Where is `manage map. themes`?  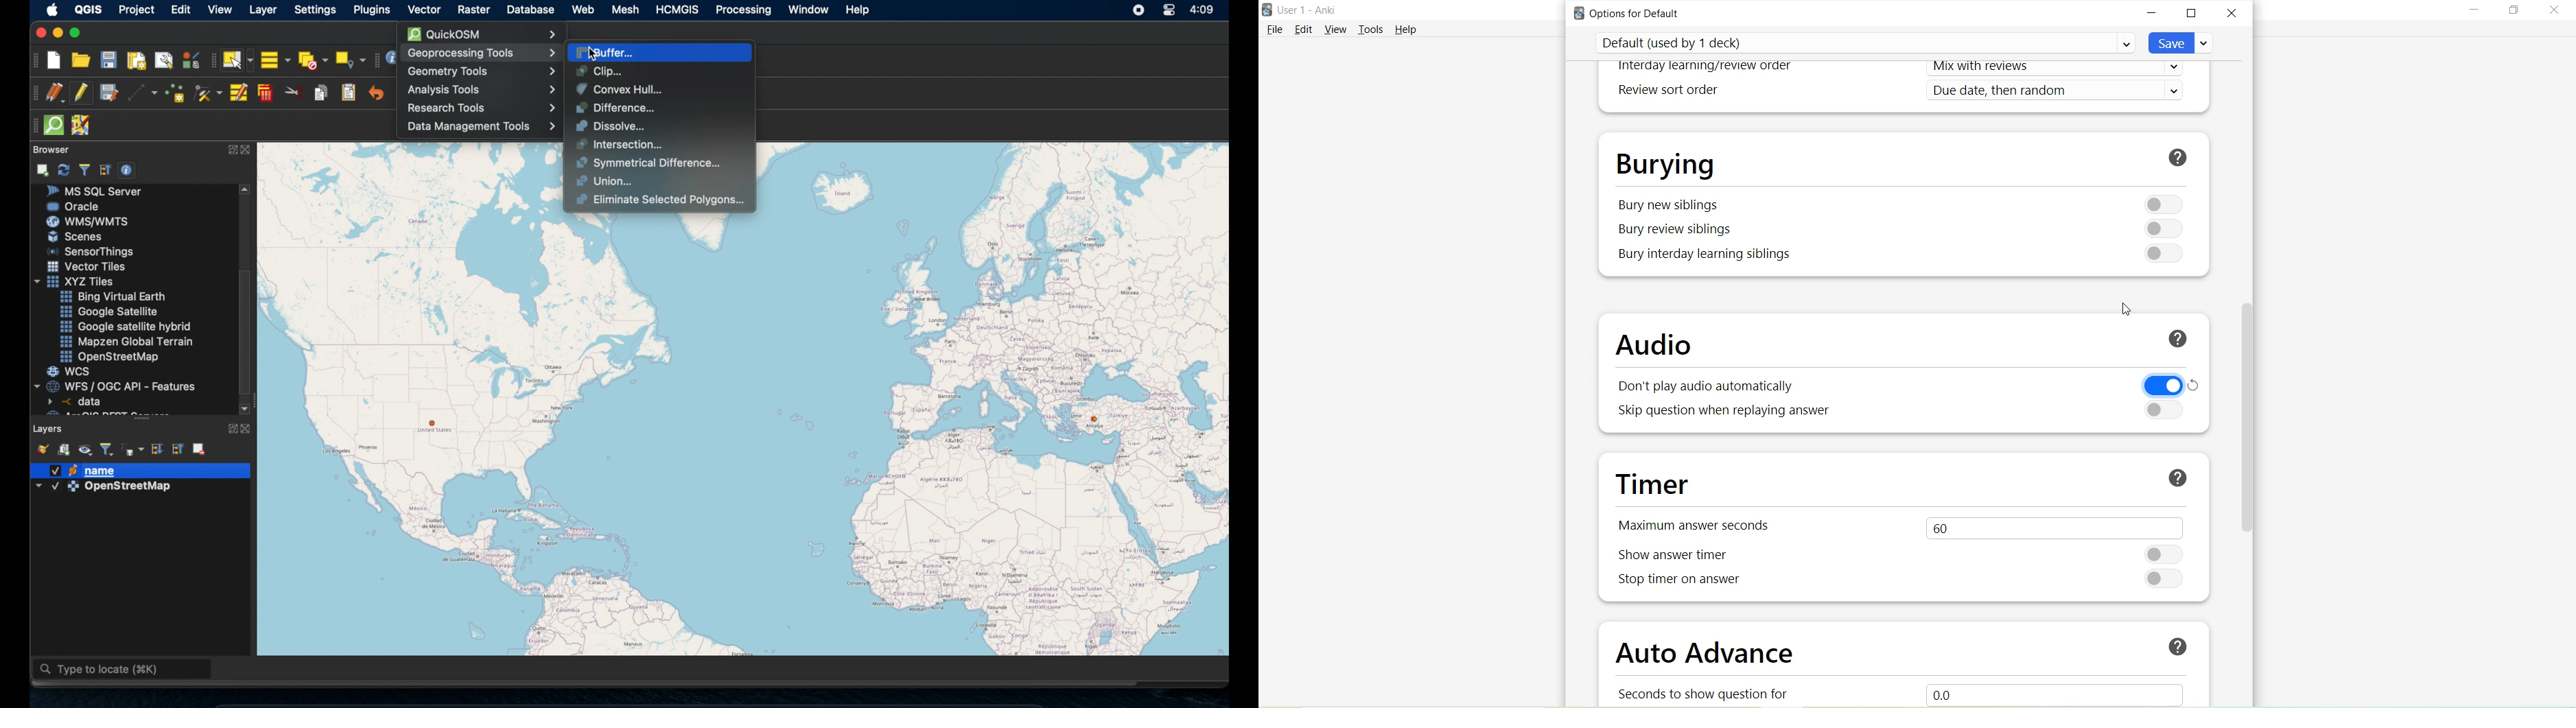 manage map. themes is located at coordinates (86, 450).